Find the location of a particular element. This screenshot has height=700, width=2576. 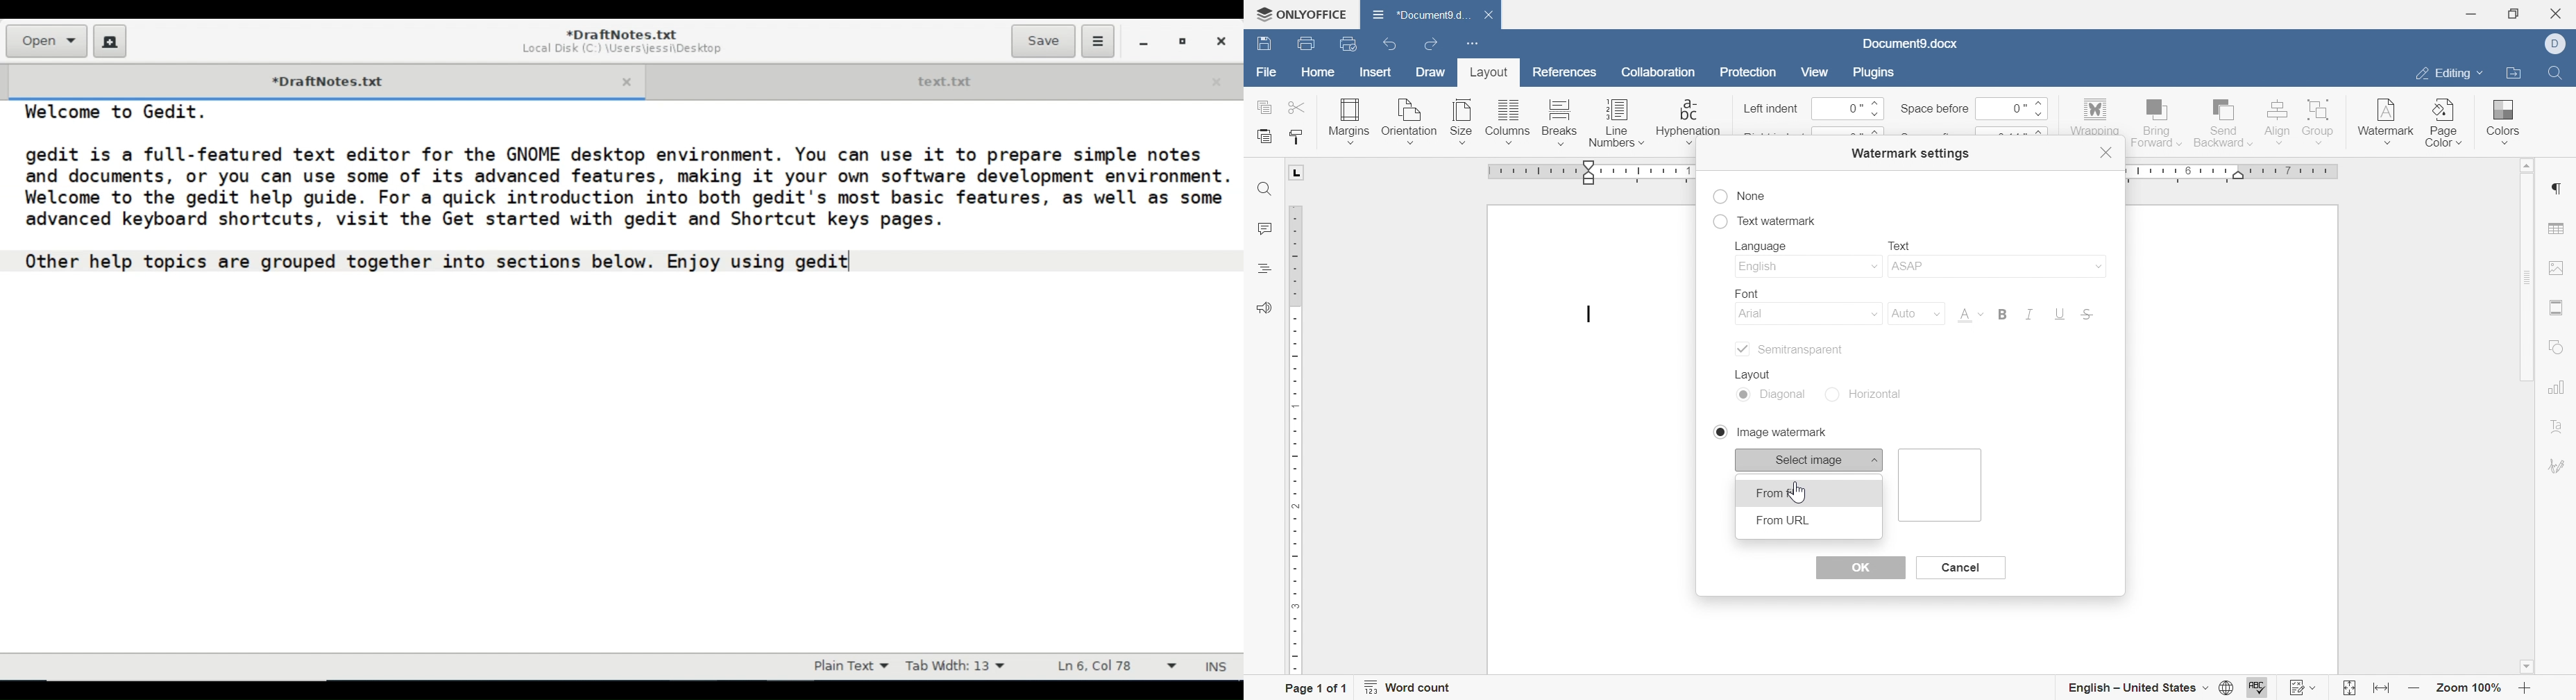

references is located at coordinates (1566, 70).